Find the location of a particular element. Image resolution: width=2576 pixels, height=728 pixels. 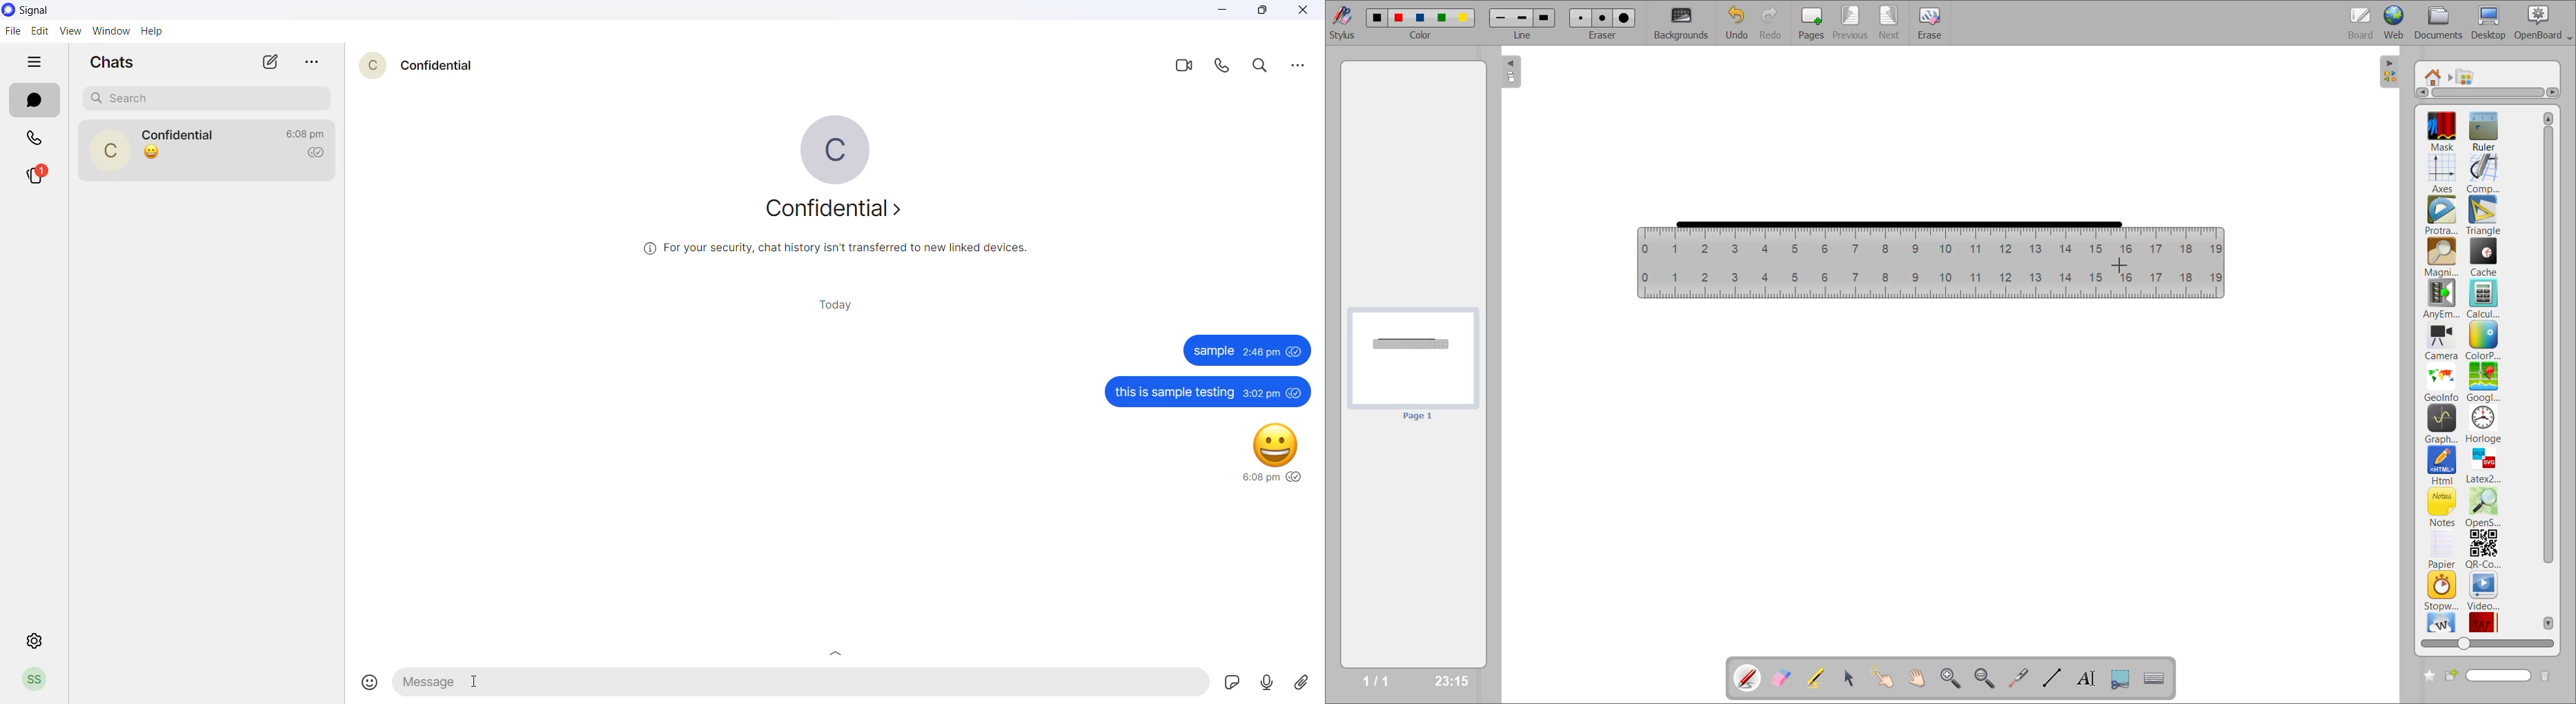

window is located at coordinates (113, 31).